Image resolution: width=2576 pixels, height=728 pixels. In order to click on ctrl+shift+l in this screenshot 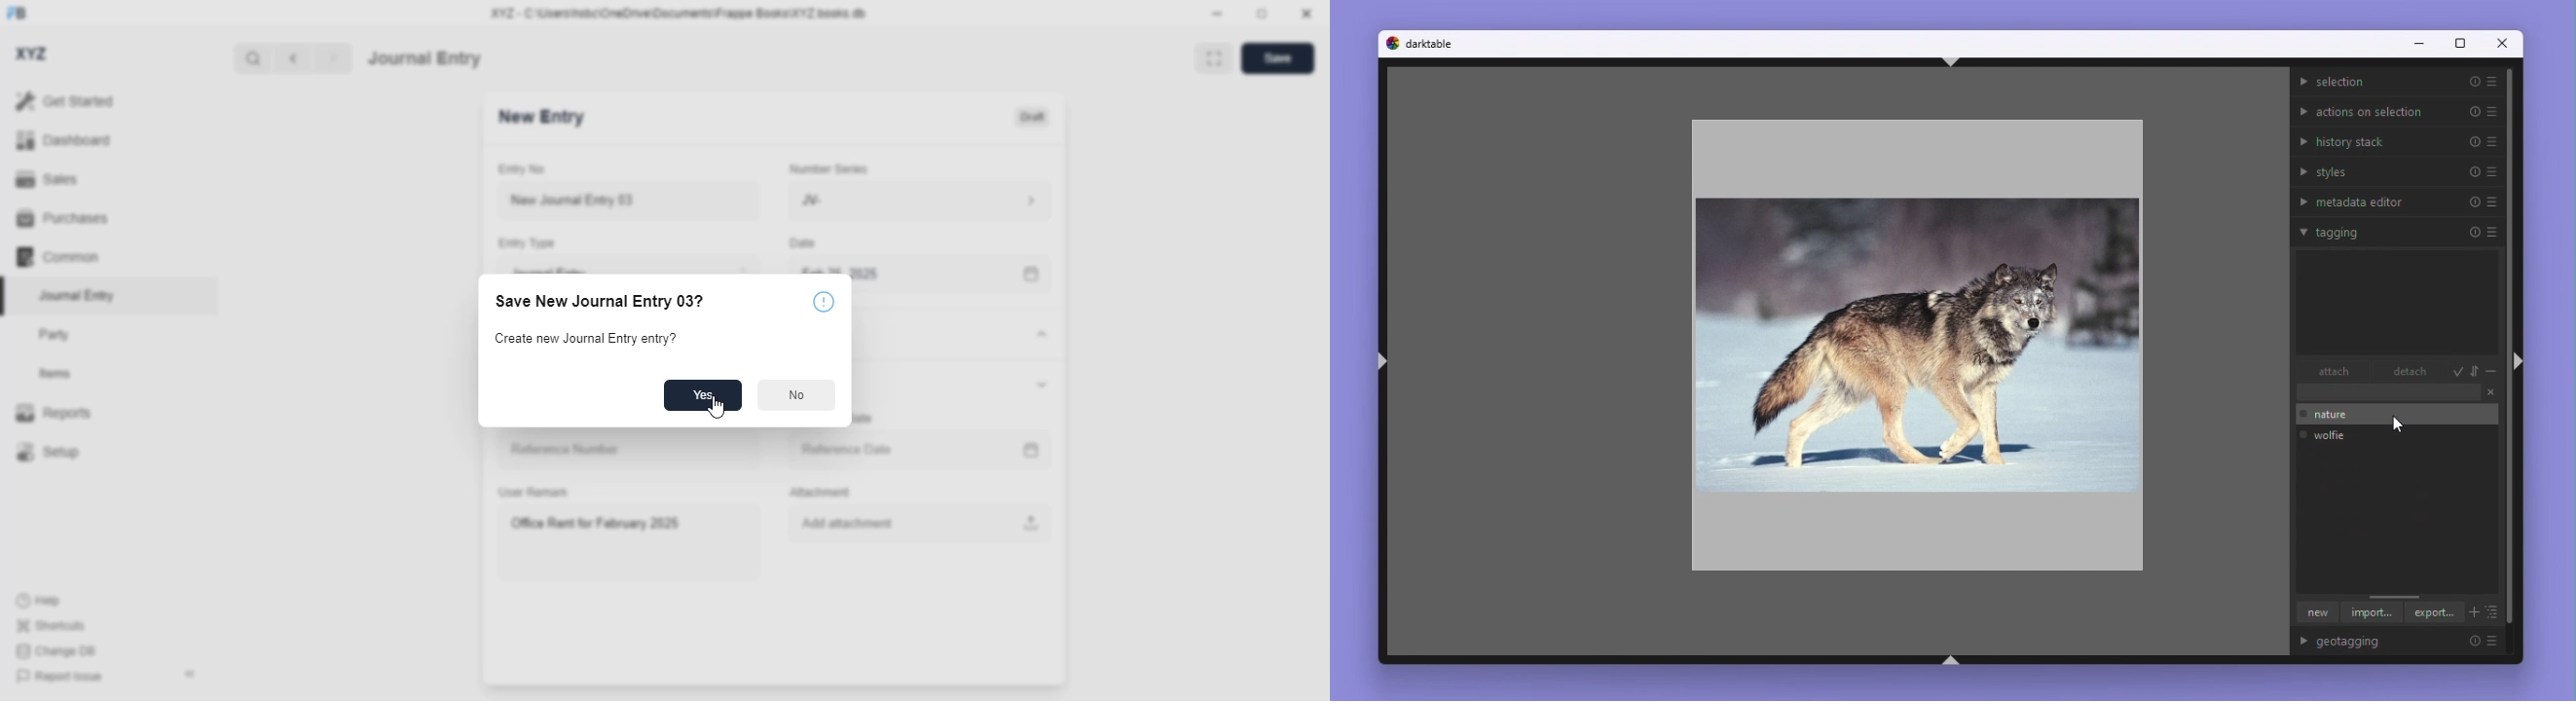, I will do `click(1381, 363)`.